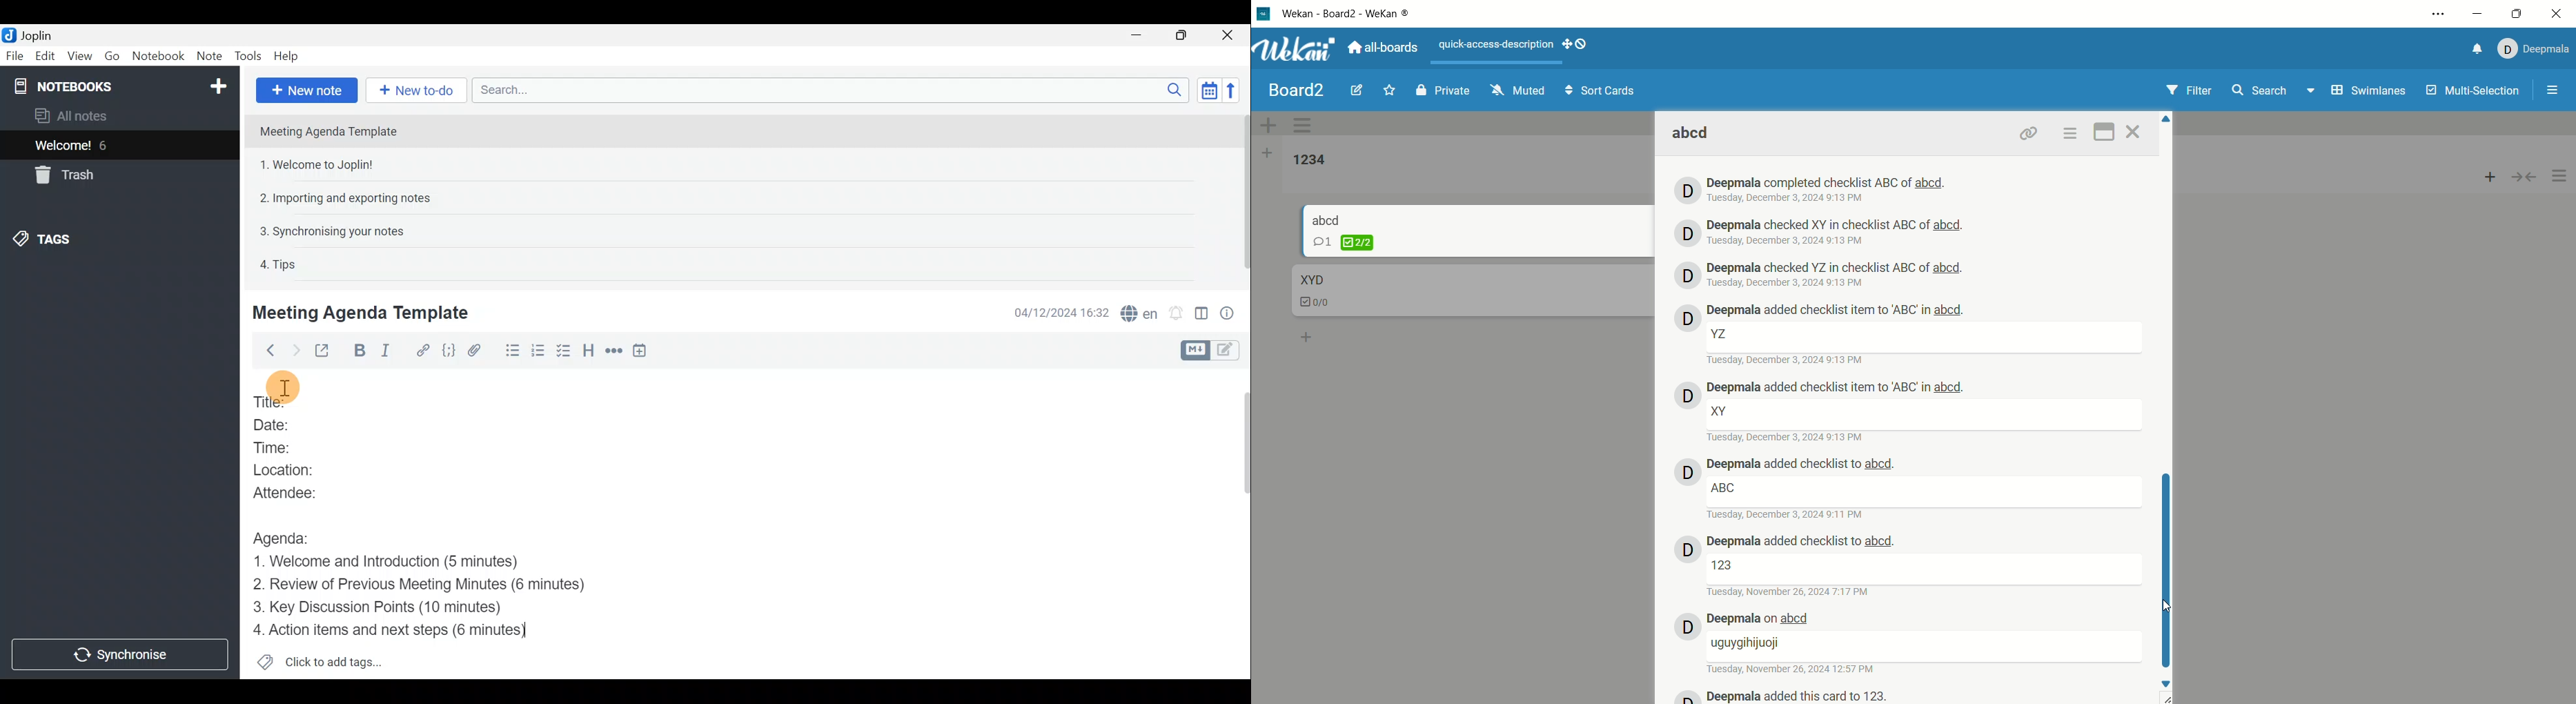  I want to click on Date:, so click(285, 426).